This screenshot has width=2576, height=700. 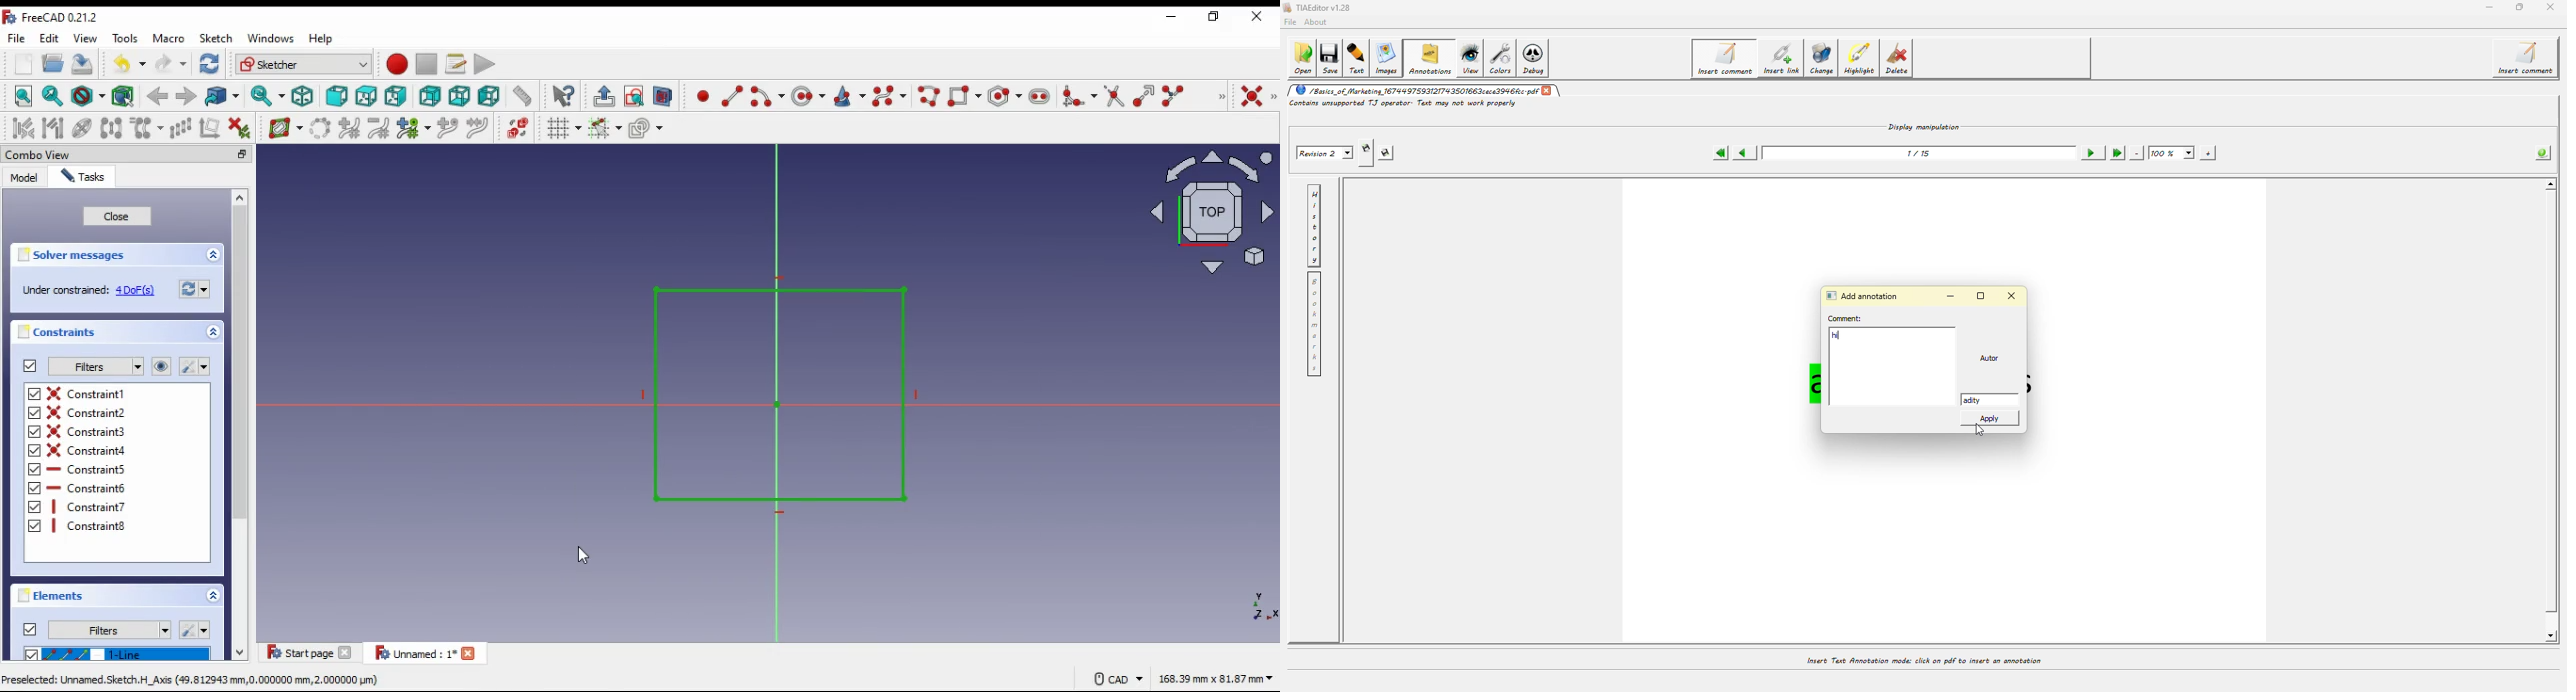 I want to click on create rectangle, so click(x=965, y=95).